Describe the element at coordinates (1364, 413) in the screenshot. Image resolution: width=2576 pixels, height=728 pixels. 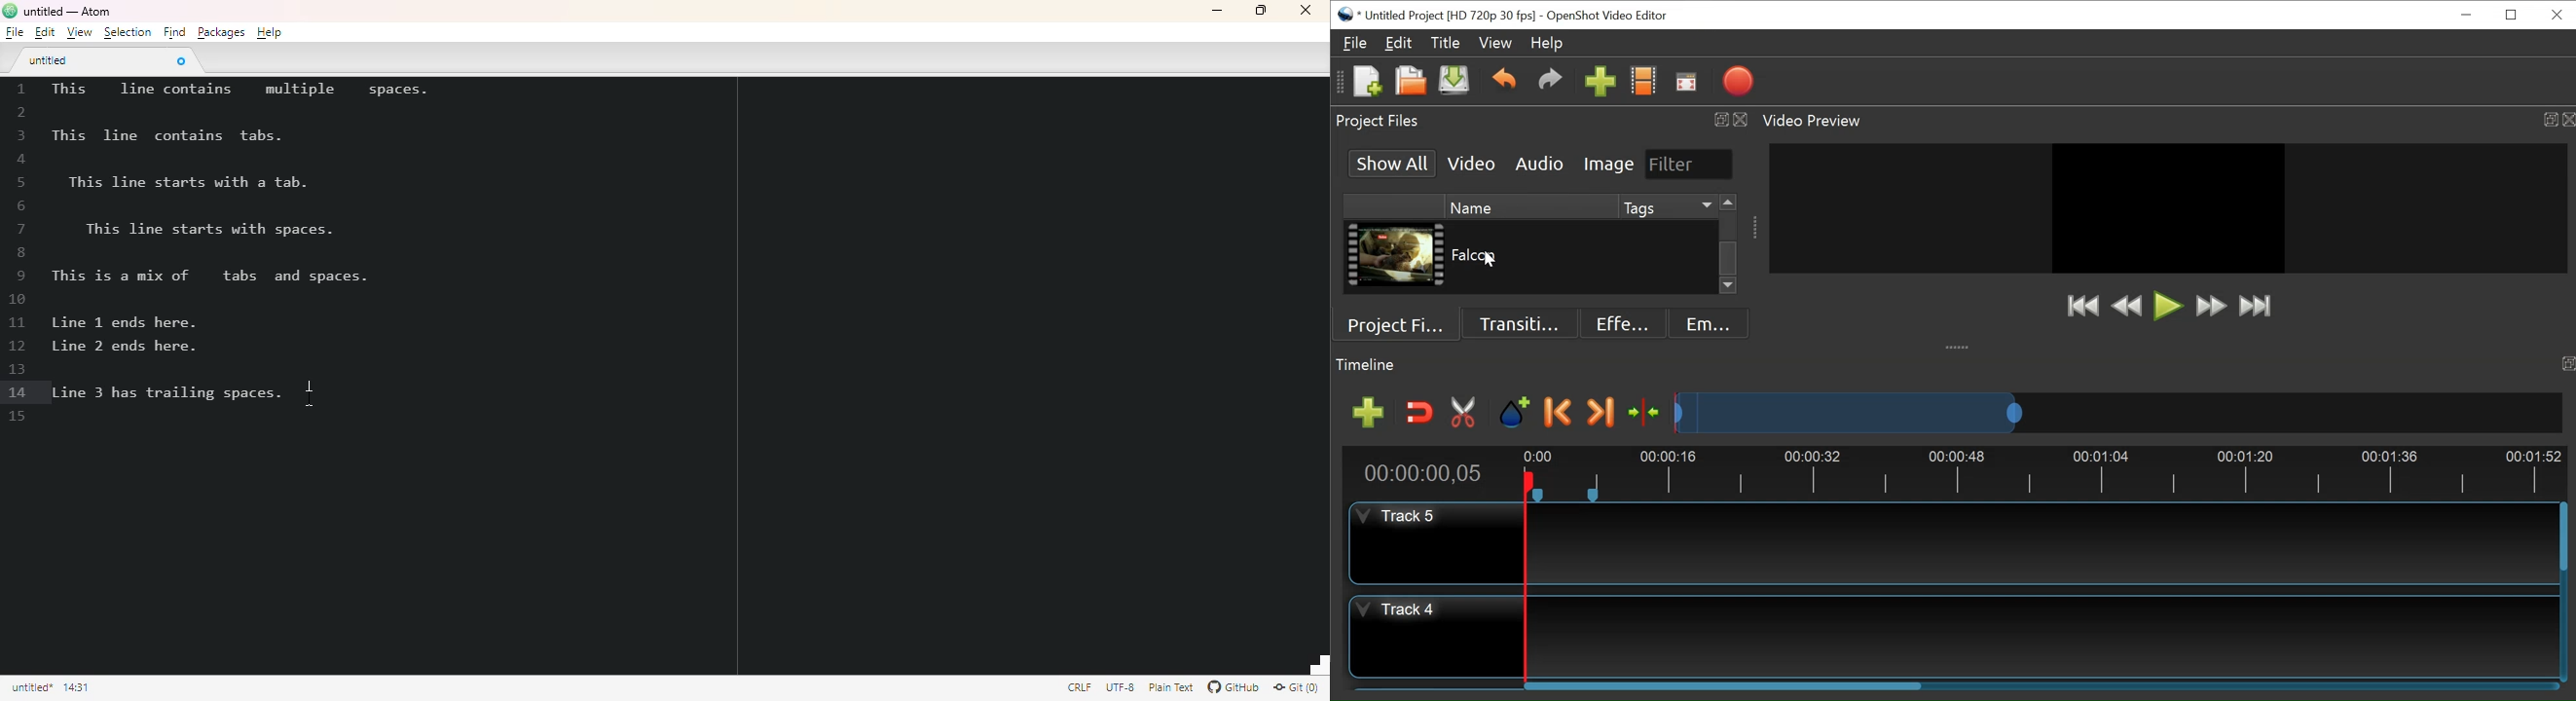
I see `Add Track` at that location.